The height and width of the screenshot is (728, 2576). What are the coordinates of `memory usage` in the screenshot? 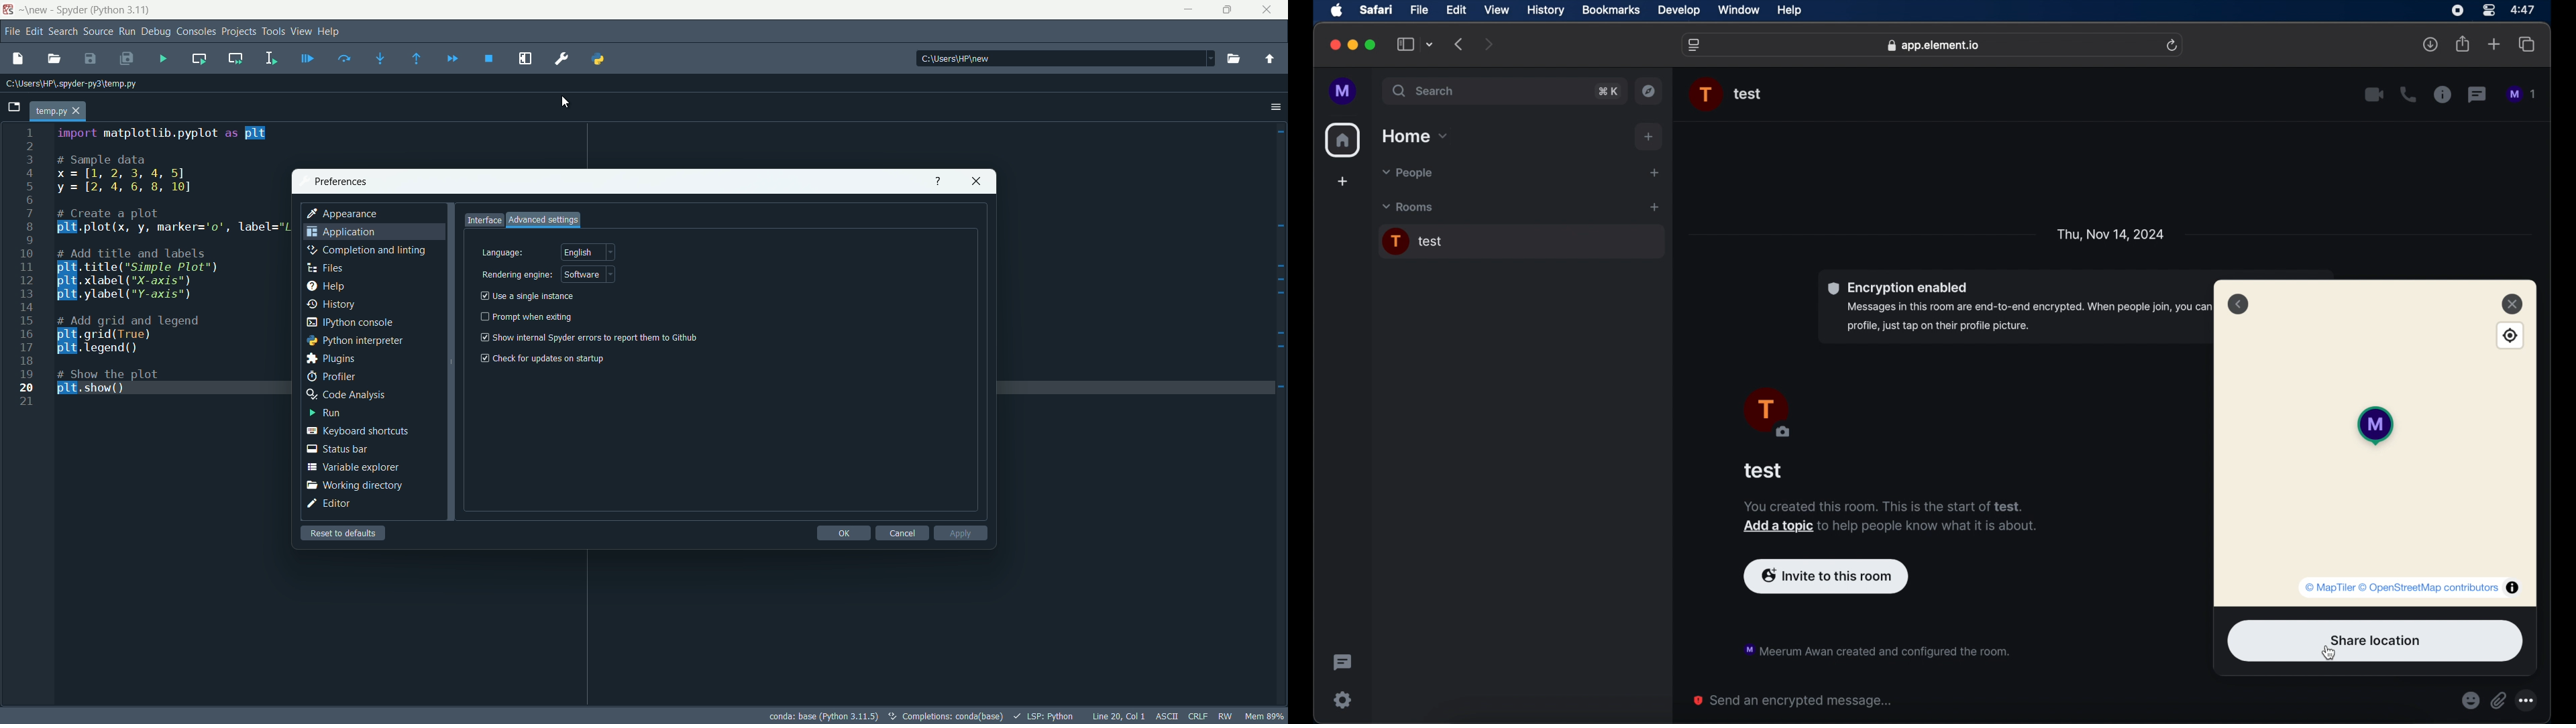 It's located at (1267, 716).